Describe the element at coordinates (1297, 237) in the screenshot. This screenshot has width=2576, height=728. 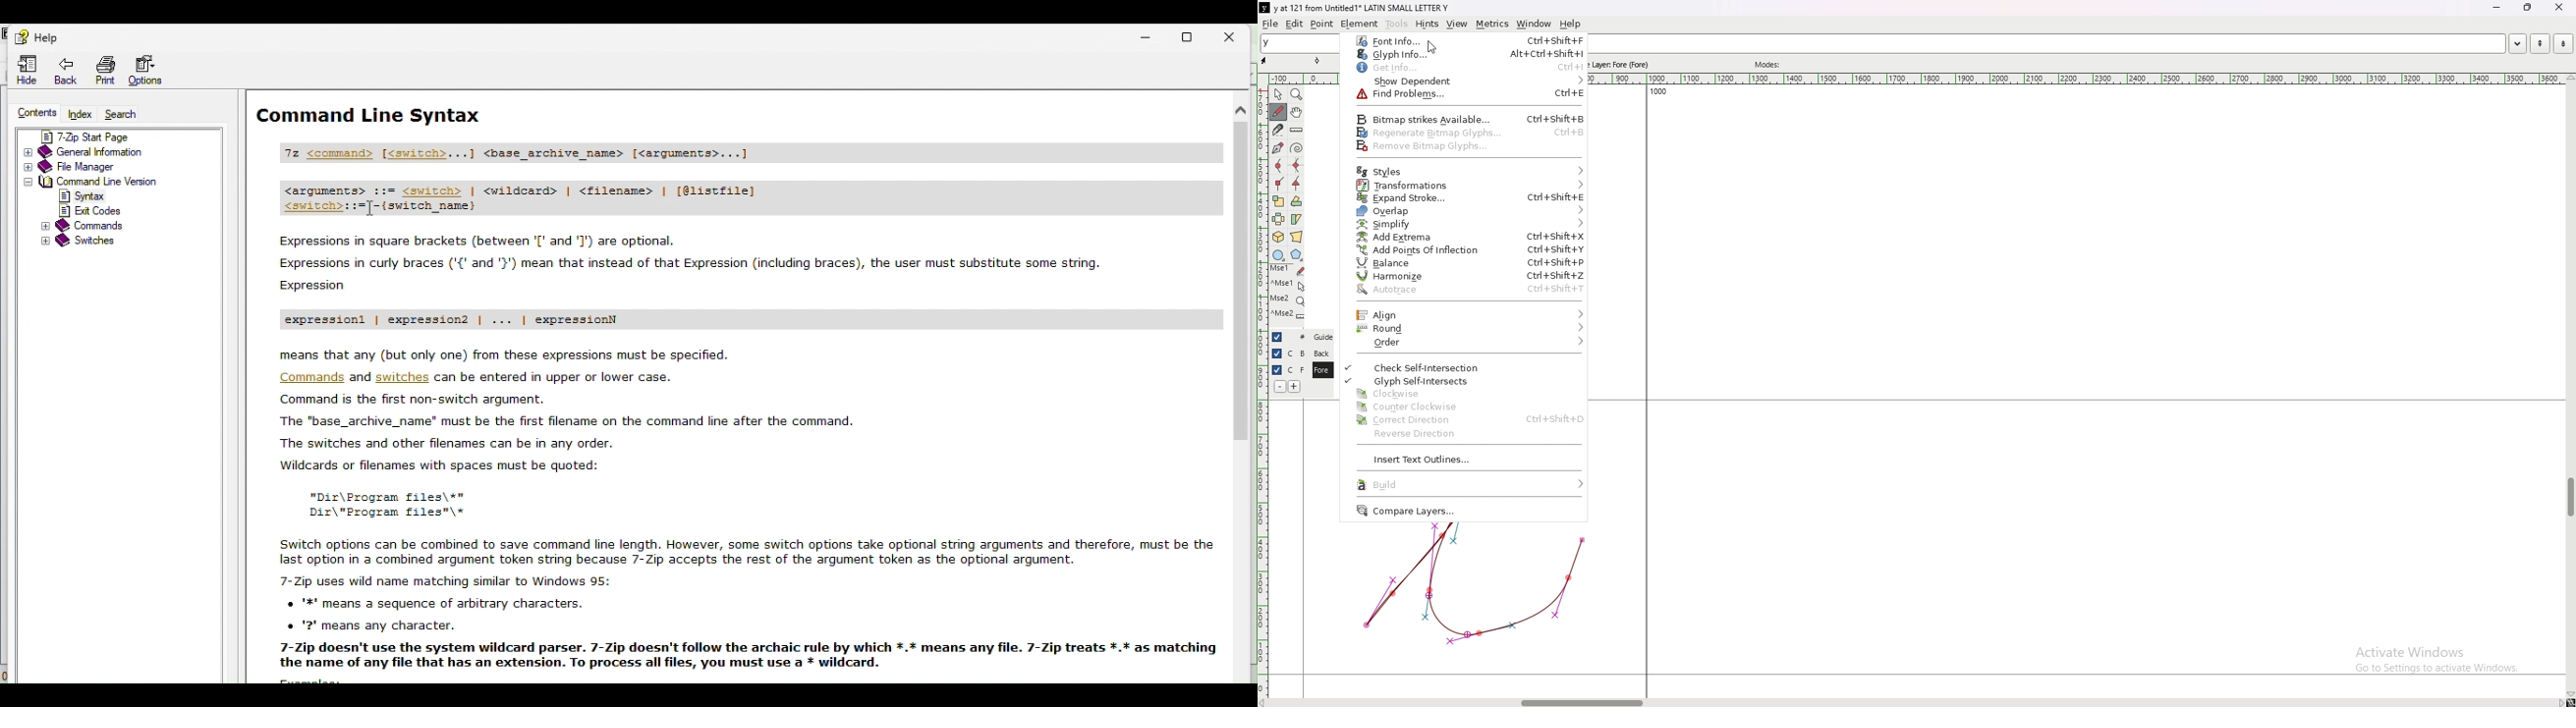
I see `perform a perspective transformation` at that location.